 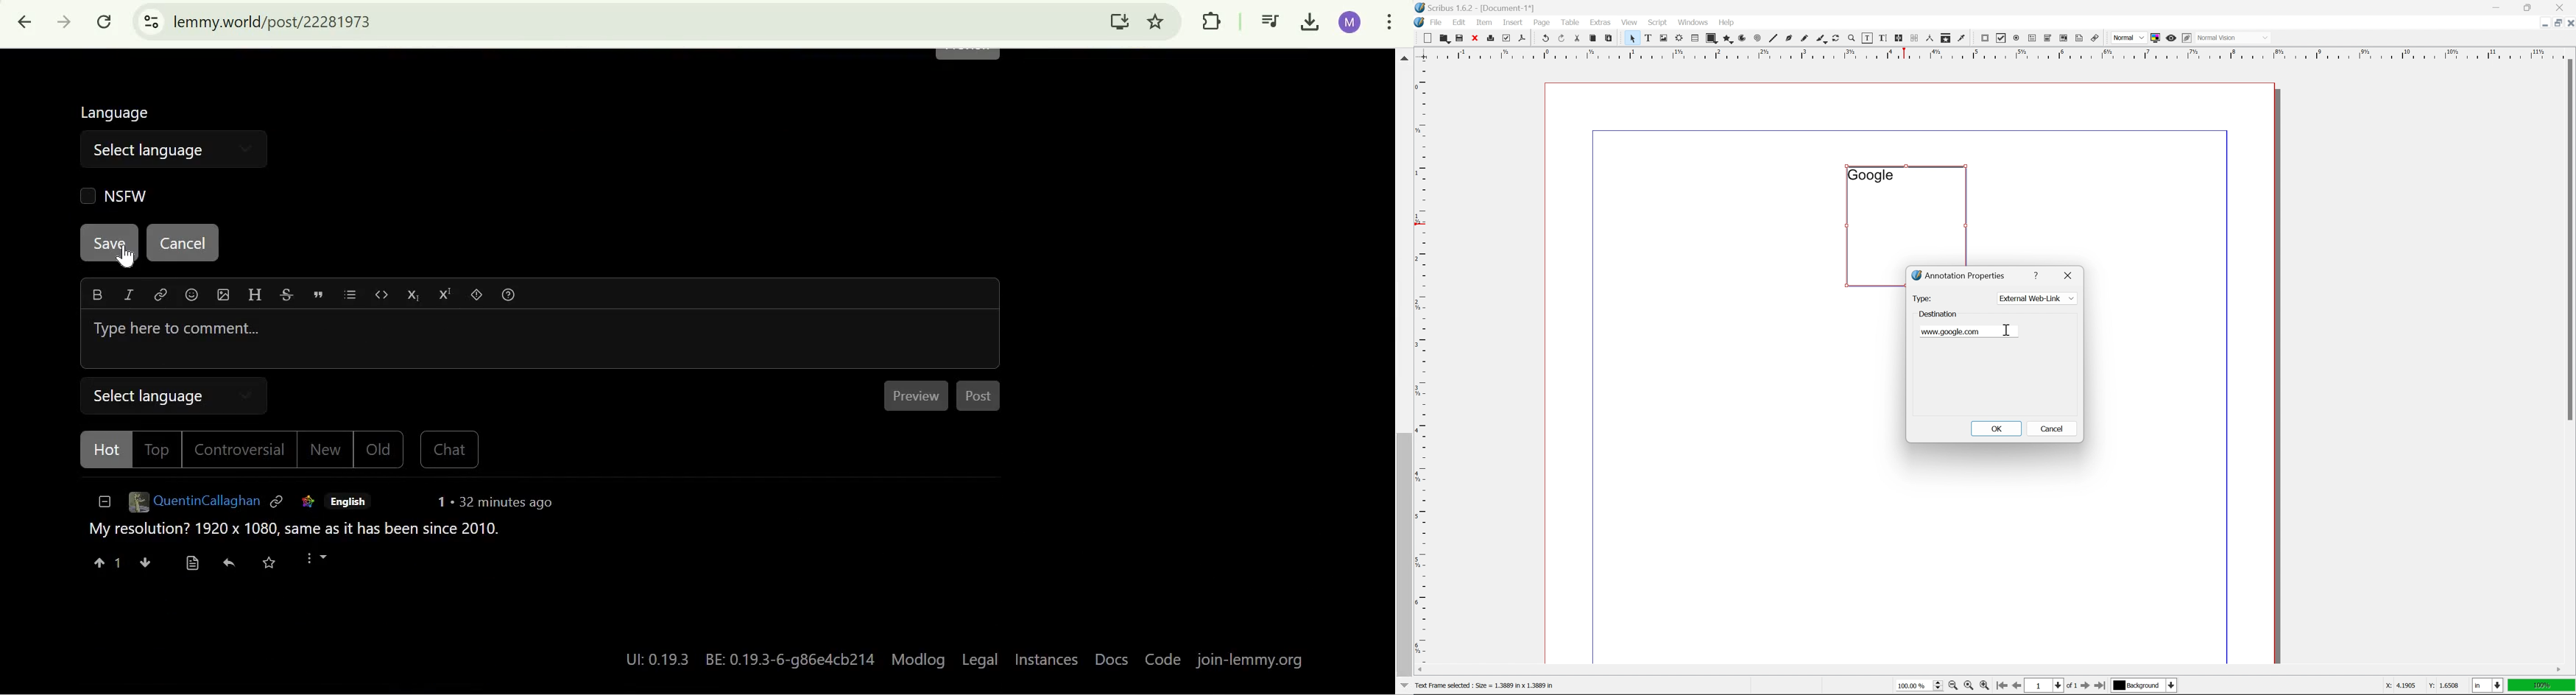 What do you see at coordinates (1422, 360) in the screenshot?
I see `ruler` at bounding box center [1422, 360].